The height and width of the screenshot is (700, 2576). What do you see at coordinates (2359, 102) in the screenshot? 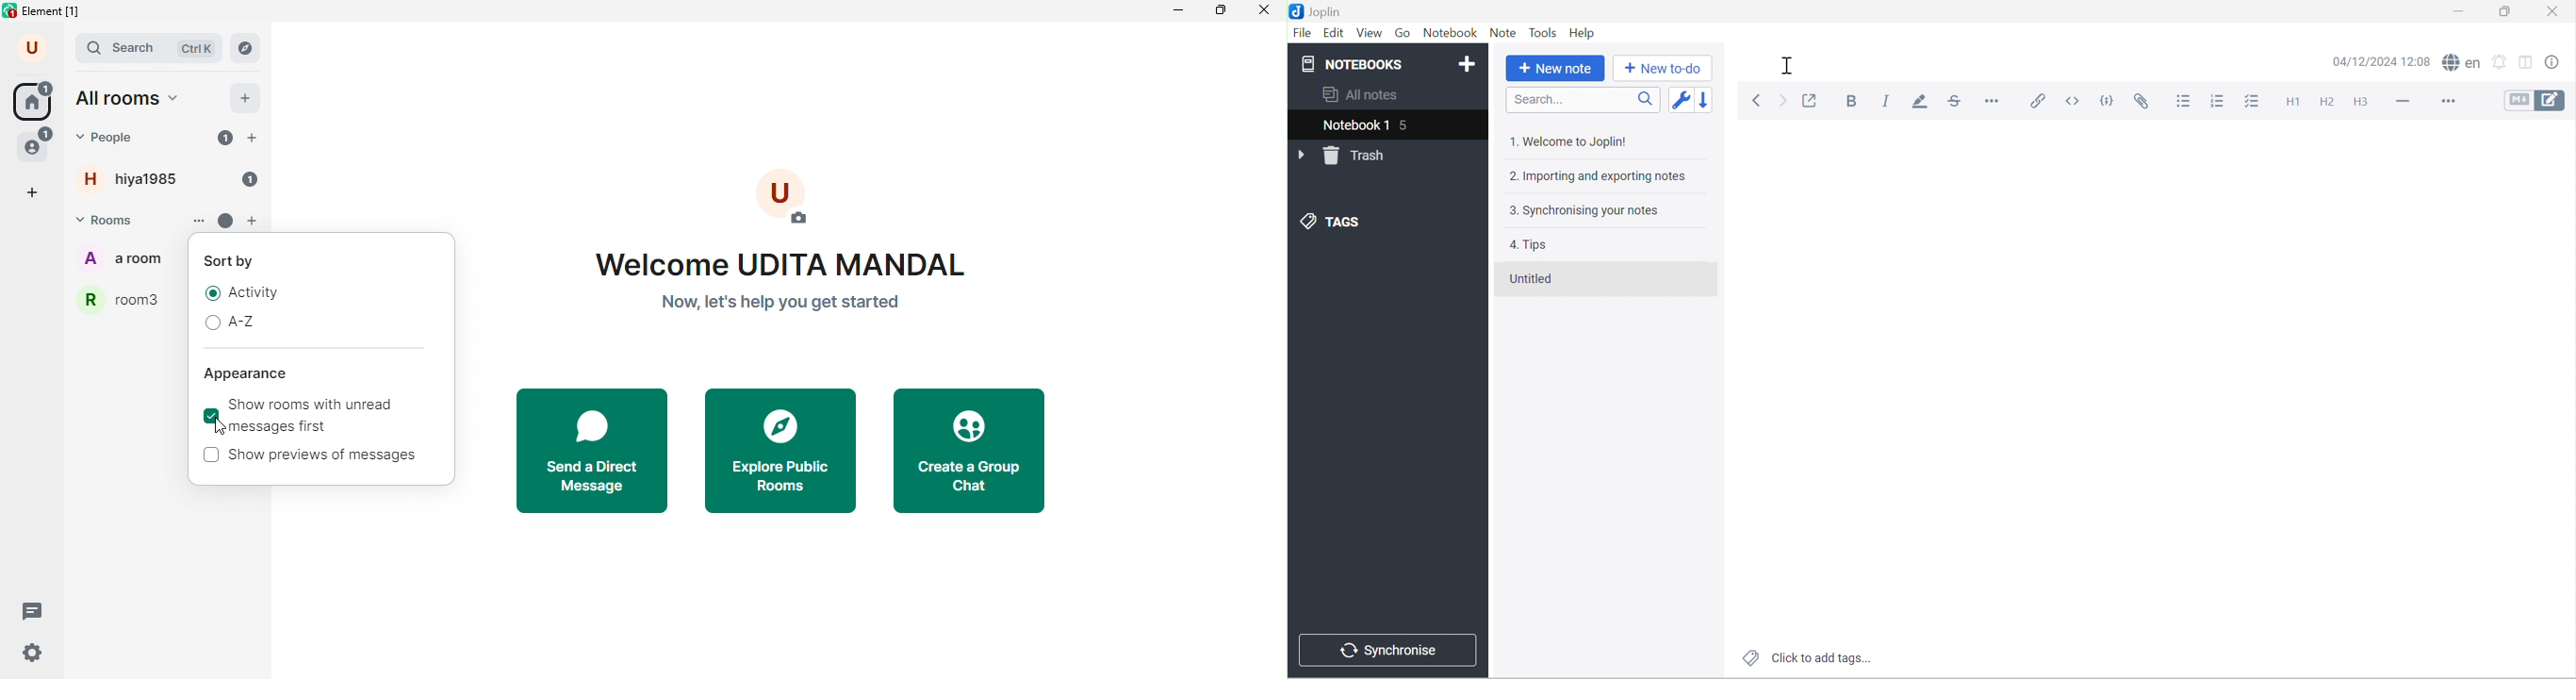
I see `Heading 3` at bounding box center [2359, 102].